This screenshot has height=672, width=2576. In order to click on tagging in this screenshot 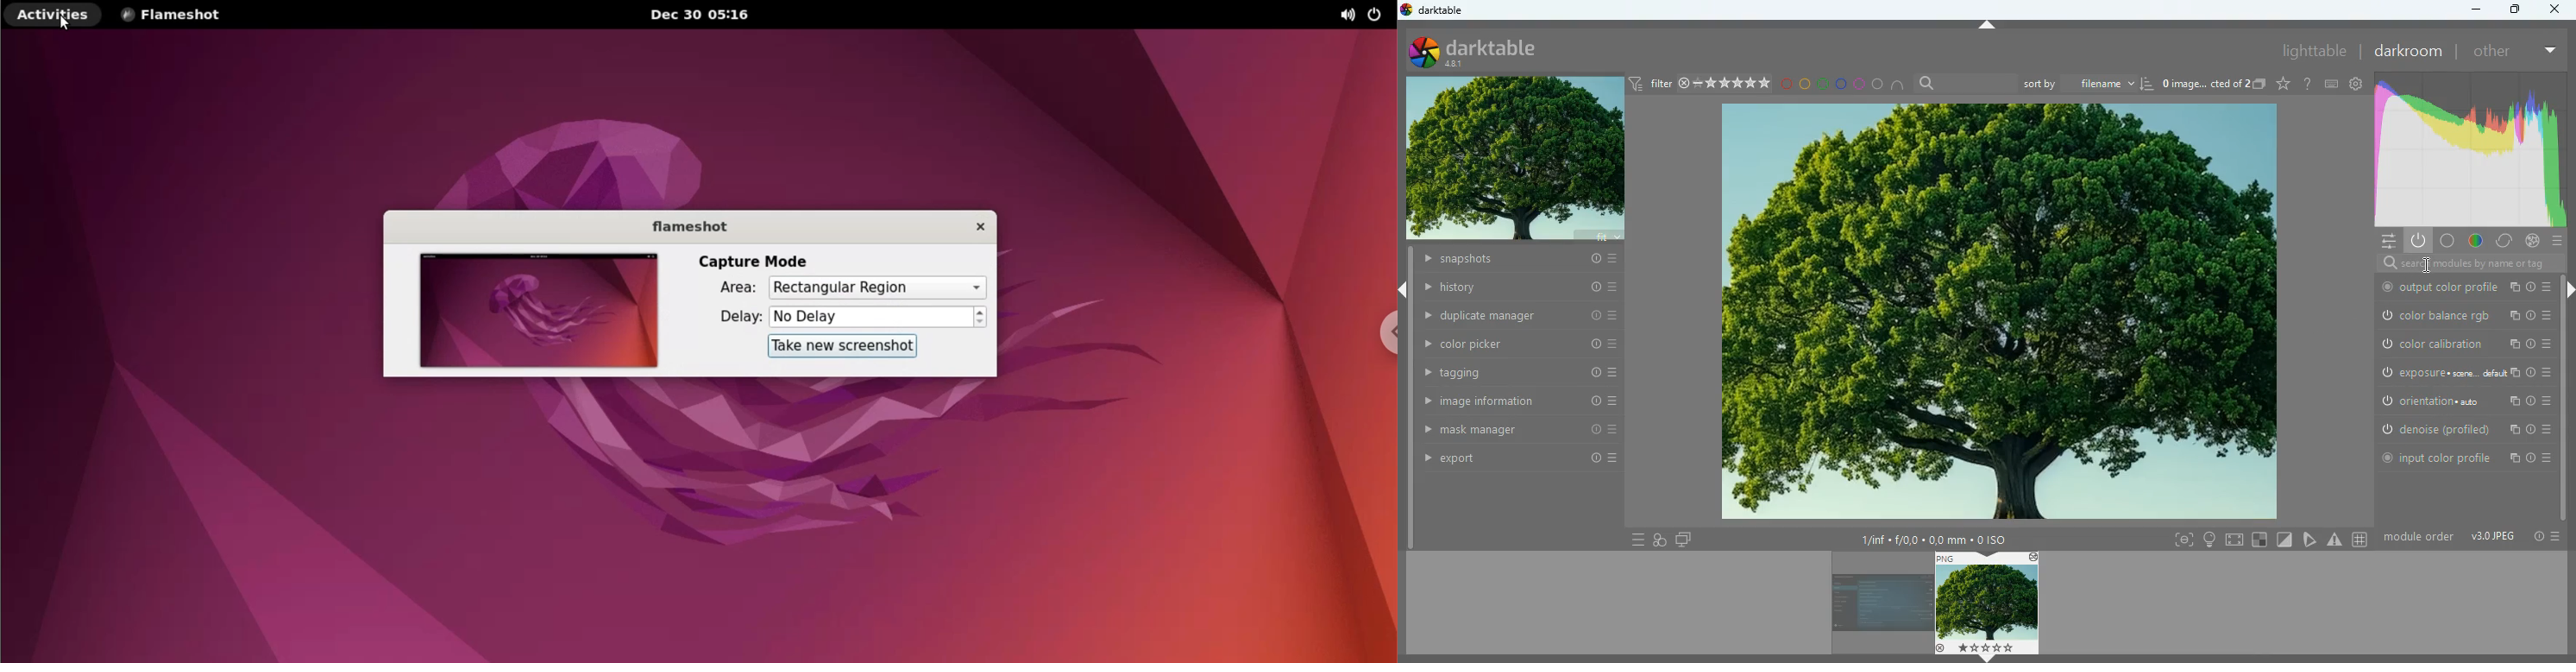, I will do `click(1521, 374)`.